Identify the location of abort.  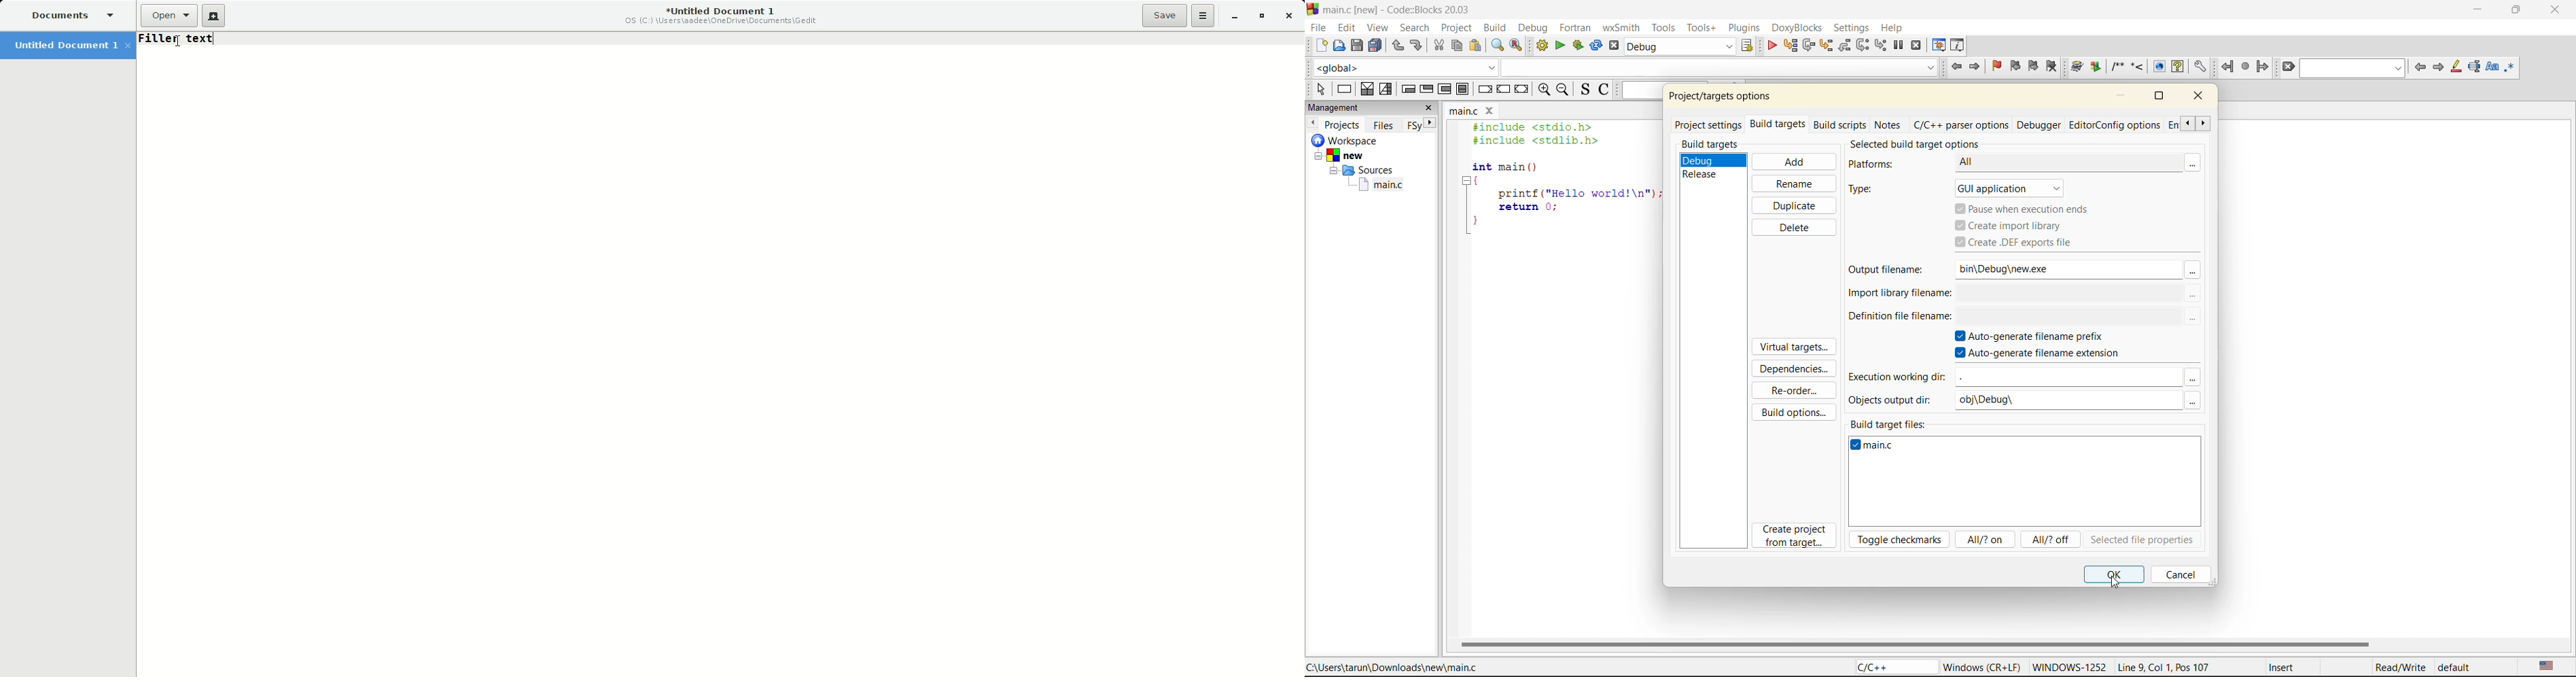
(1617, 46).